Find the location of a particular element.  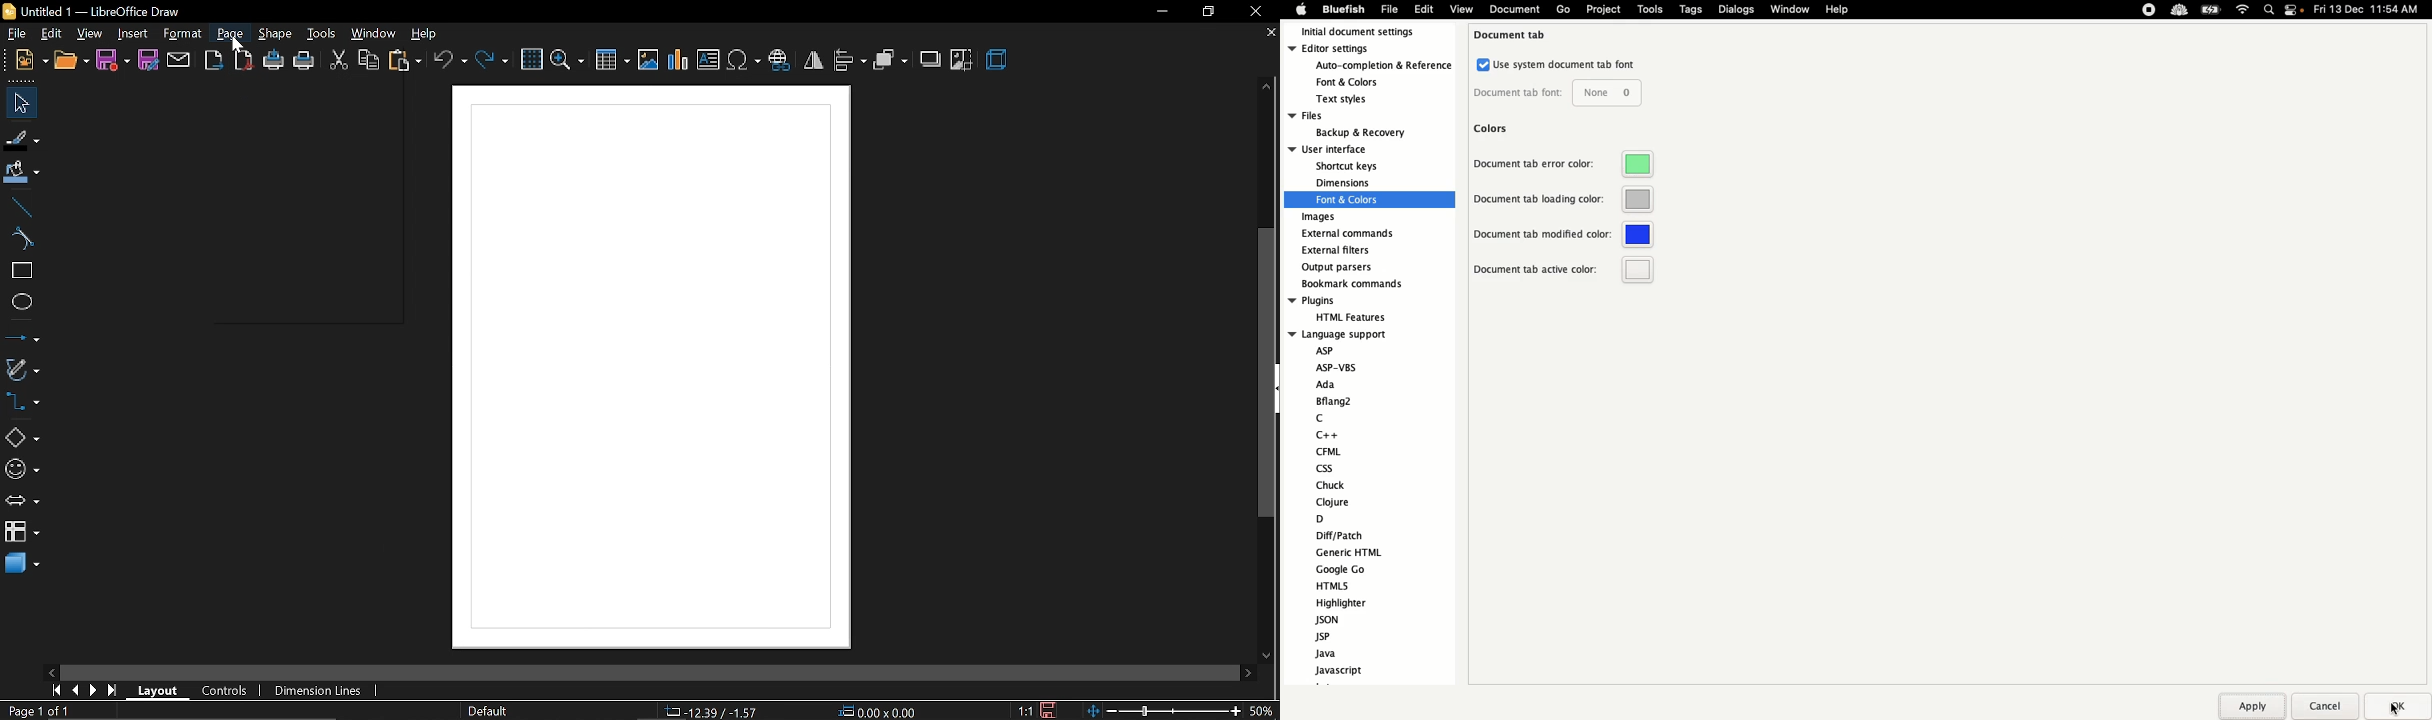

close tab is located at coordinates (1269, 32).